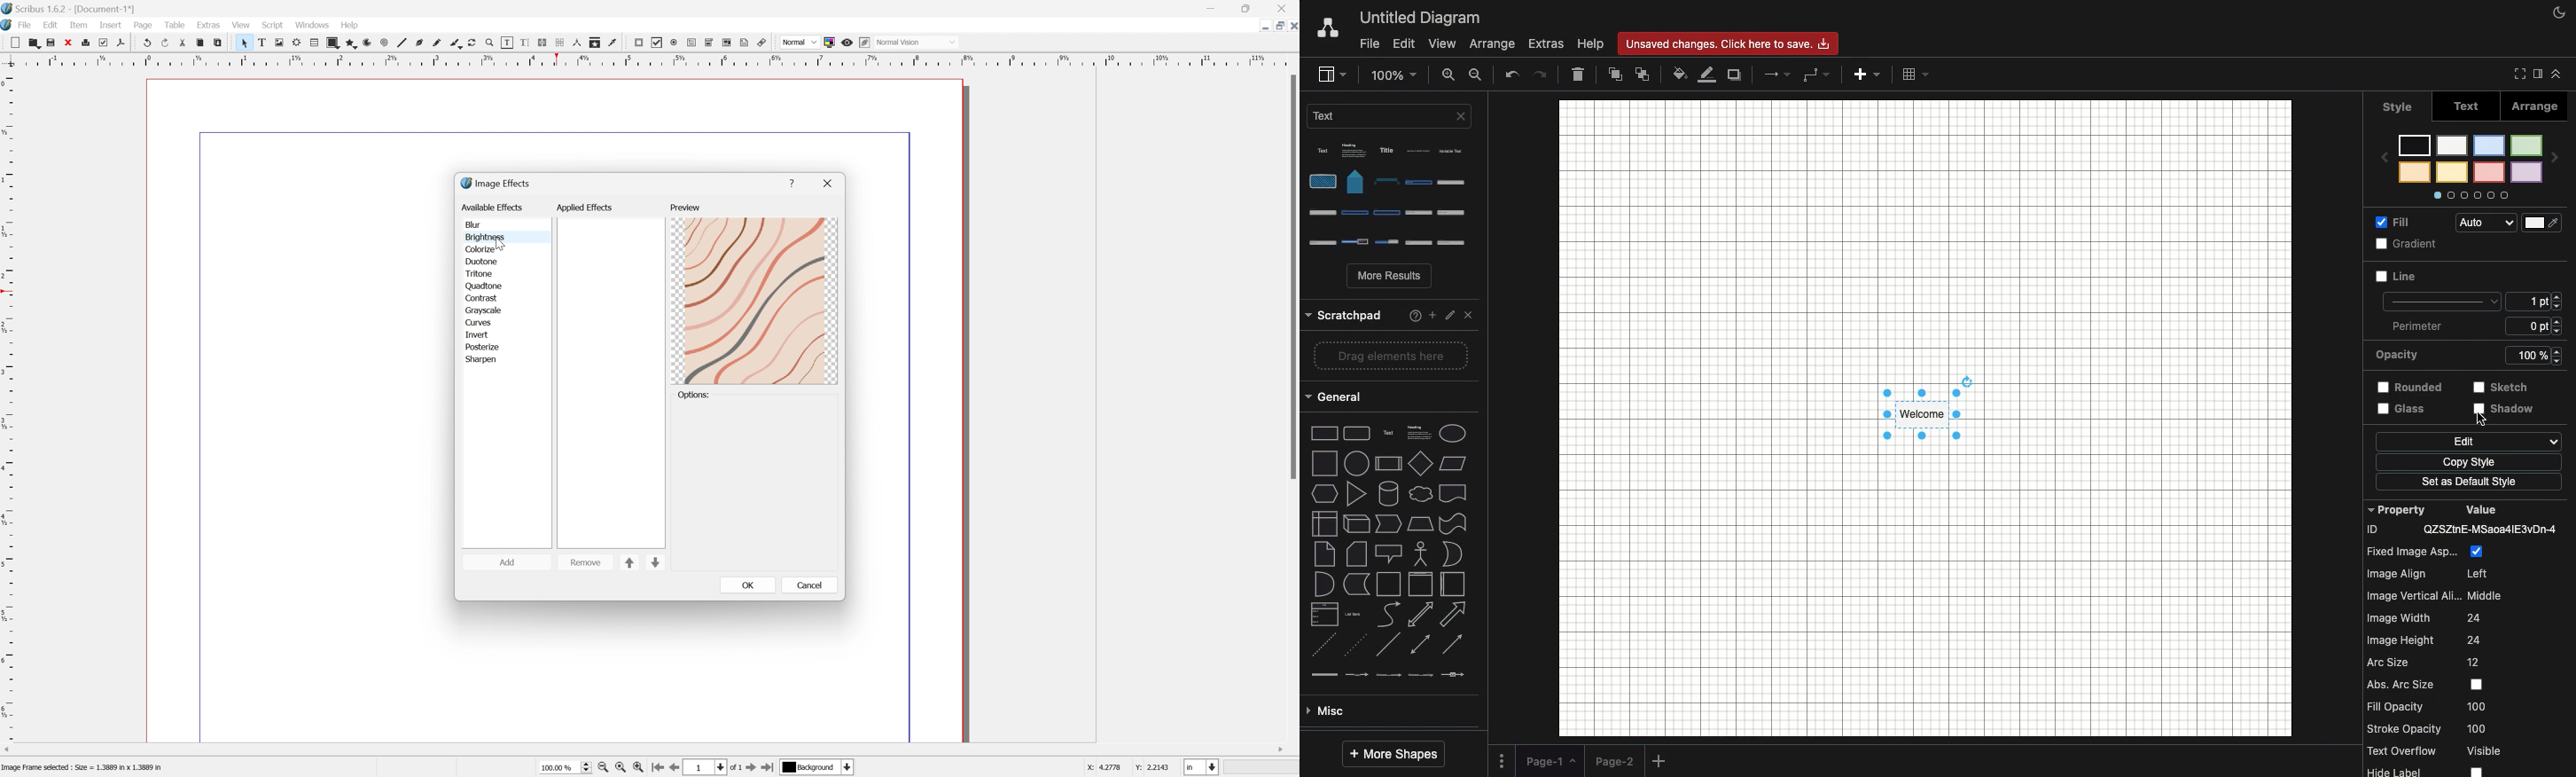 The image size is (2576, 784). What do you see at coordinates (312, 23) in the screenshot?
I see `Windows` at bounding box center [312, 23].